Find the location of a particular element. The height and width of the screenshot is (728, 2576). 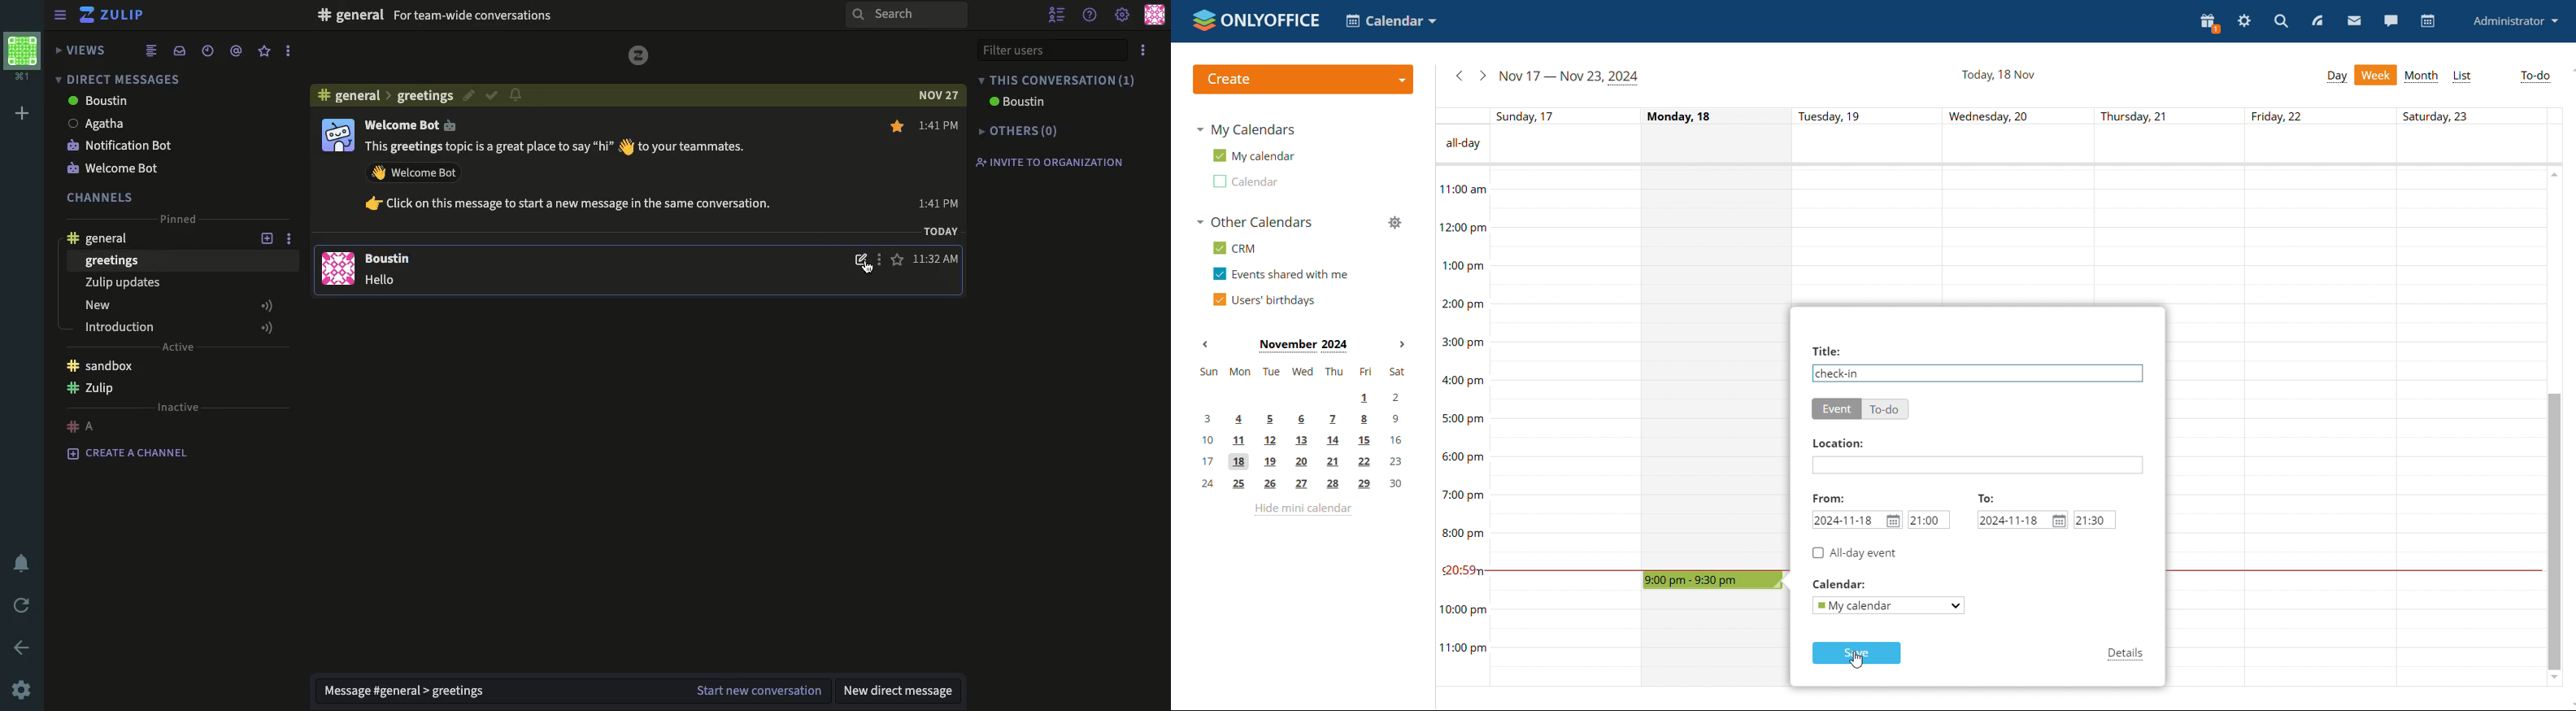

general is located at coordinates (106, 236).